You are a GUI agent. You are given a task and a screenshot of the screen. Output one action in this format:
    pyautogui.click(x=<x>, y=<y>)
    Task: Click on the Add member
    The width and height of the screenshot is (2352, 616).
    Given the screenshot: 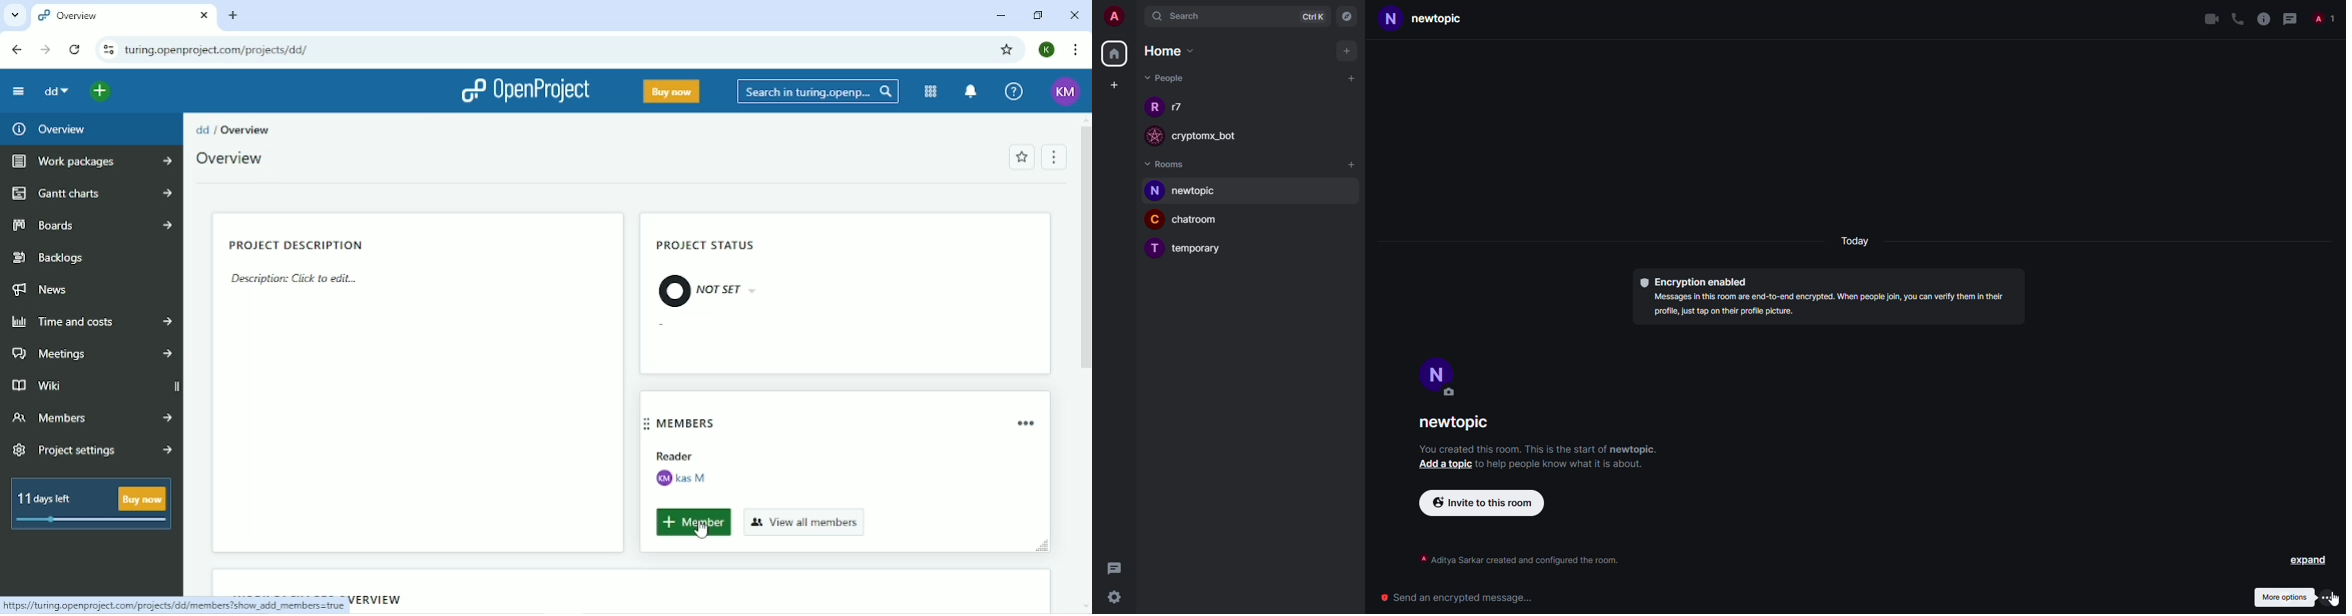 What is the action you would take?
    pyautogui.click(x=690, y=523)
    